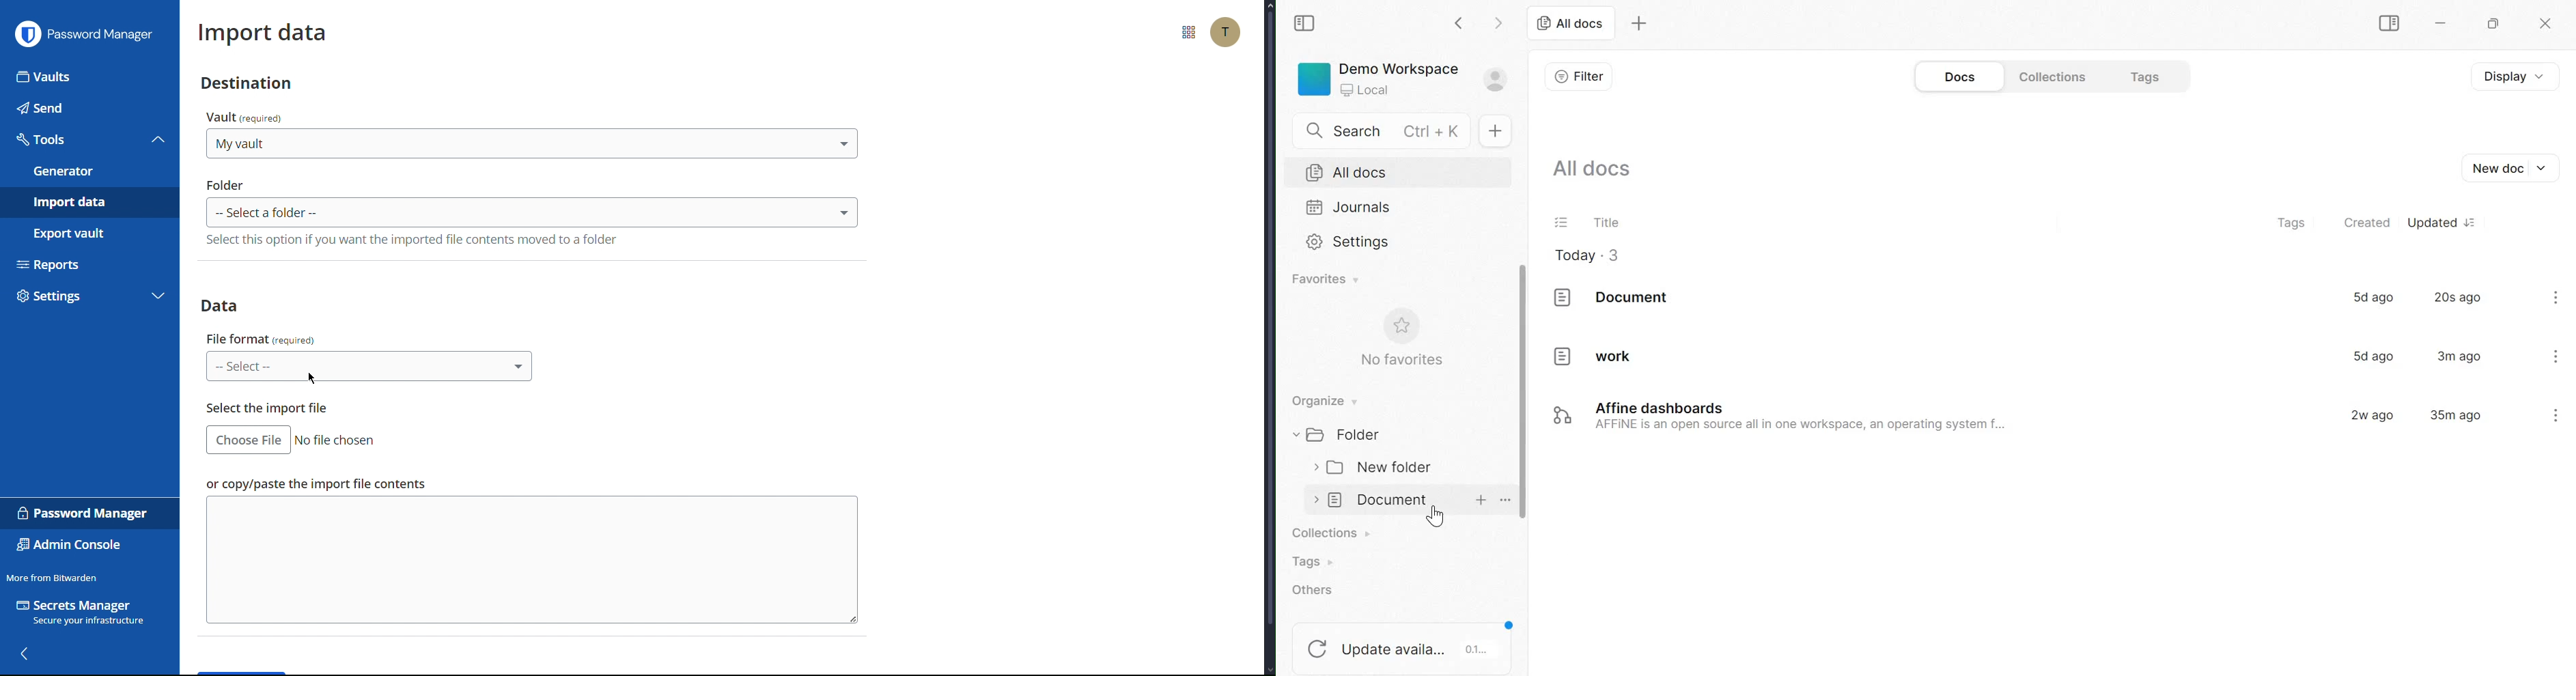  Describe the element at coordinates (244, 82) in the screenshot. I see `Destination` at that location.